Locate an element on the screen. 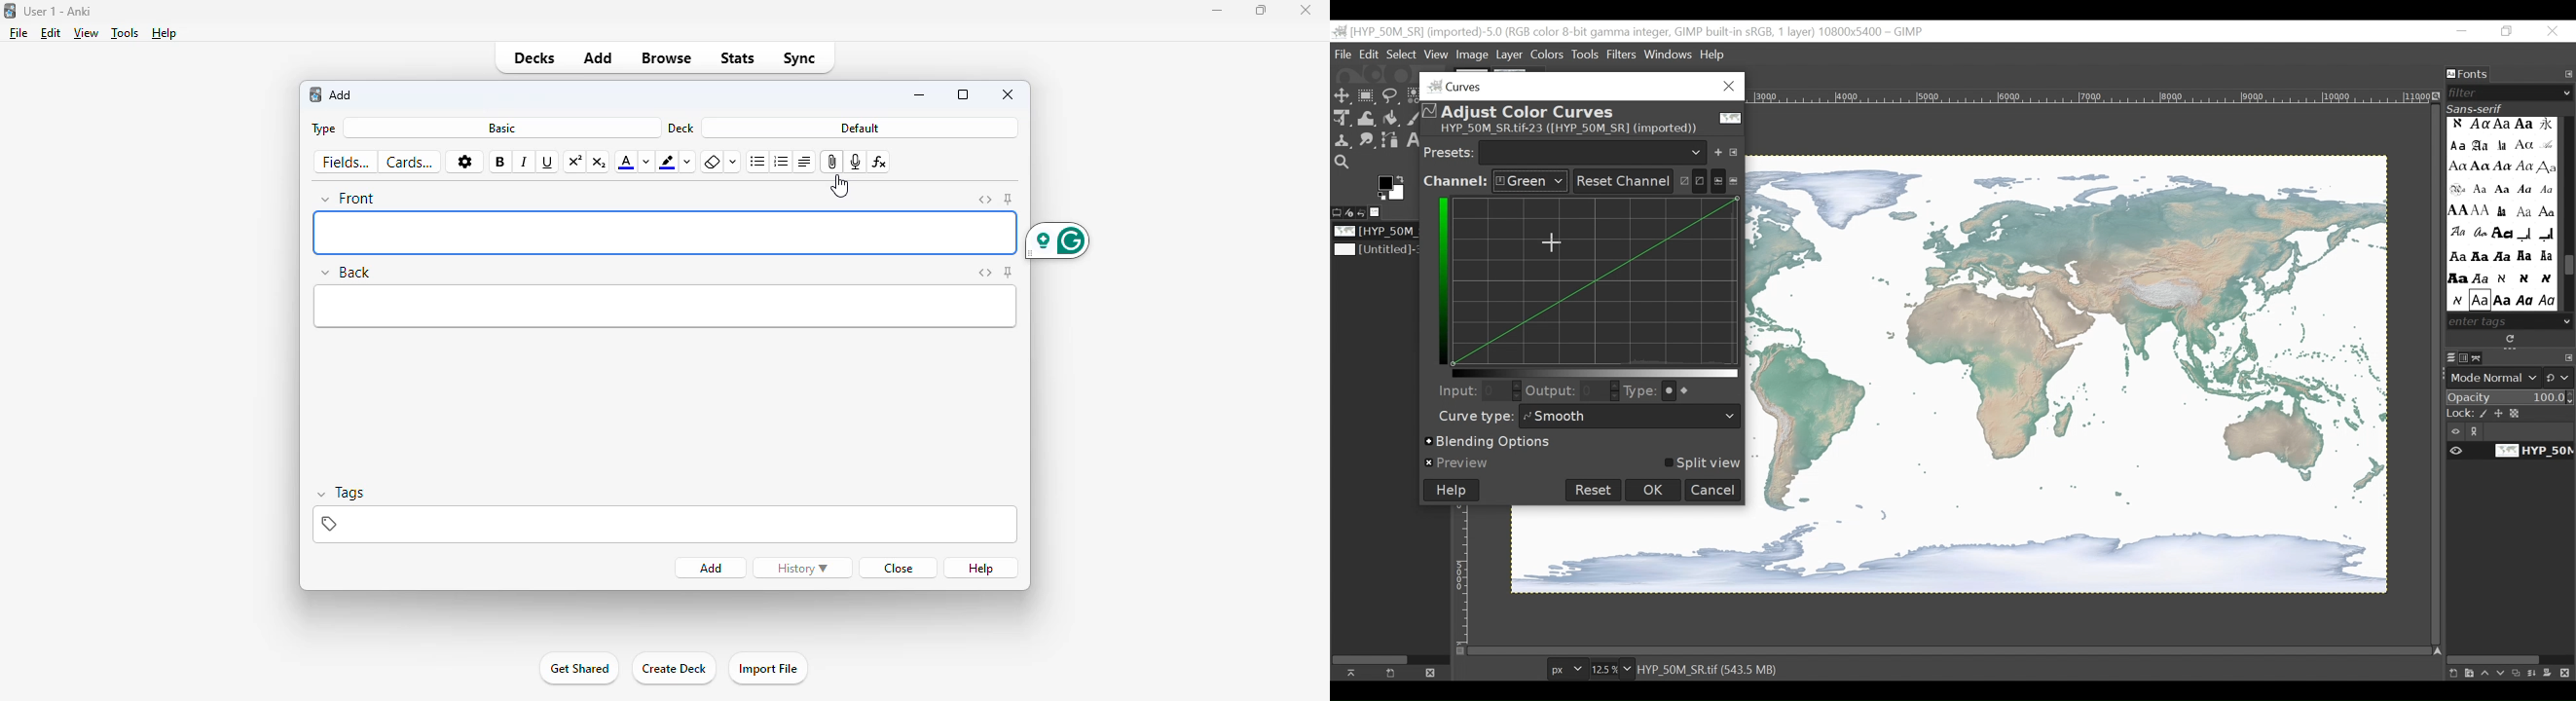 This screenshot has width=2576, height=728. View is located at coordinates (1436, 55).